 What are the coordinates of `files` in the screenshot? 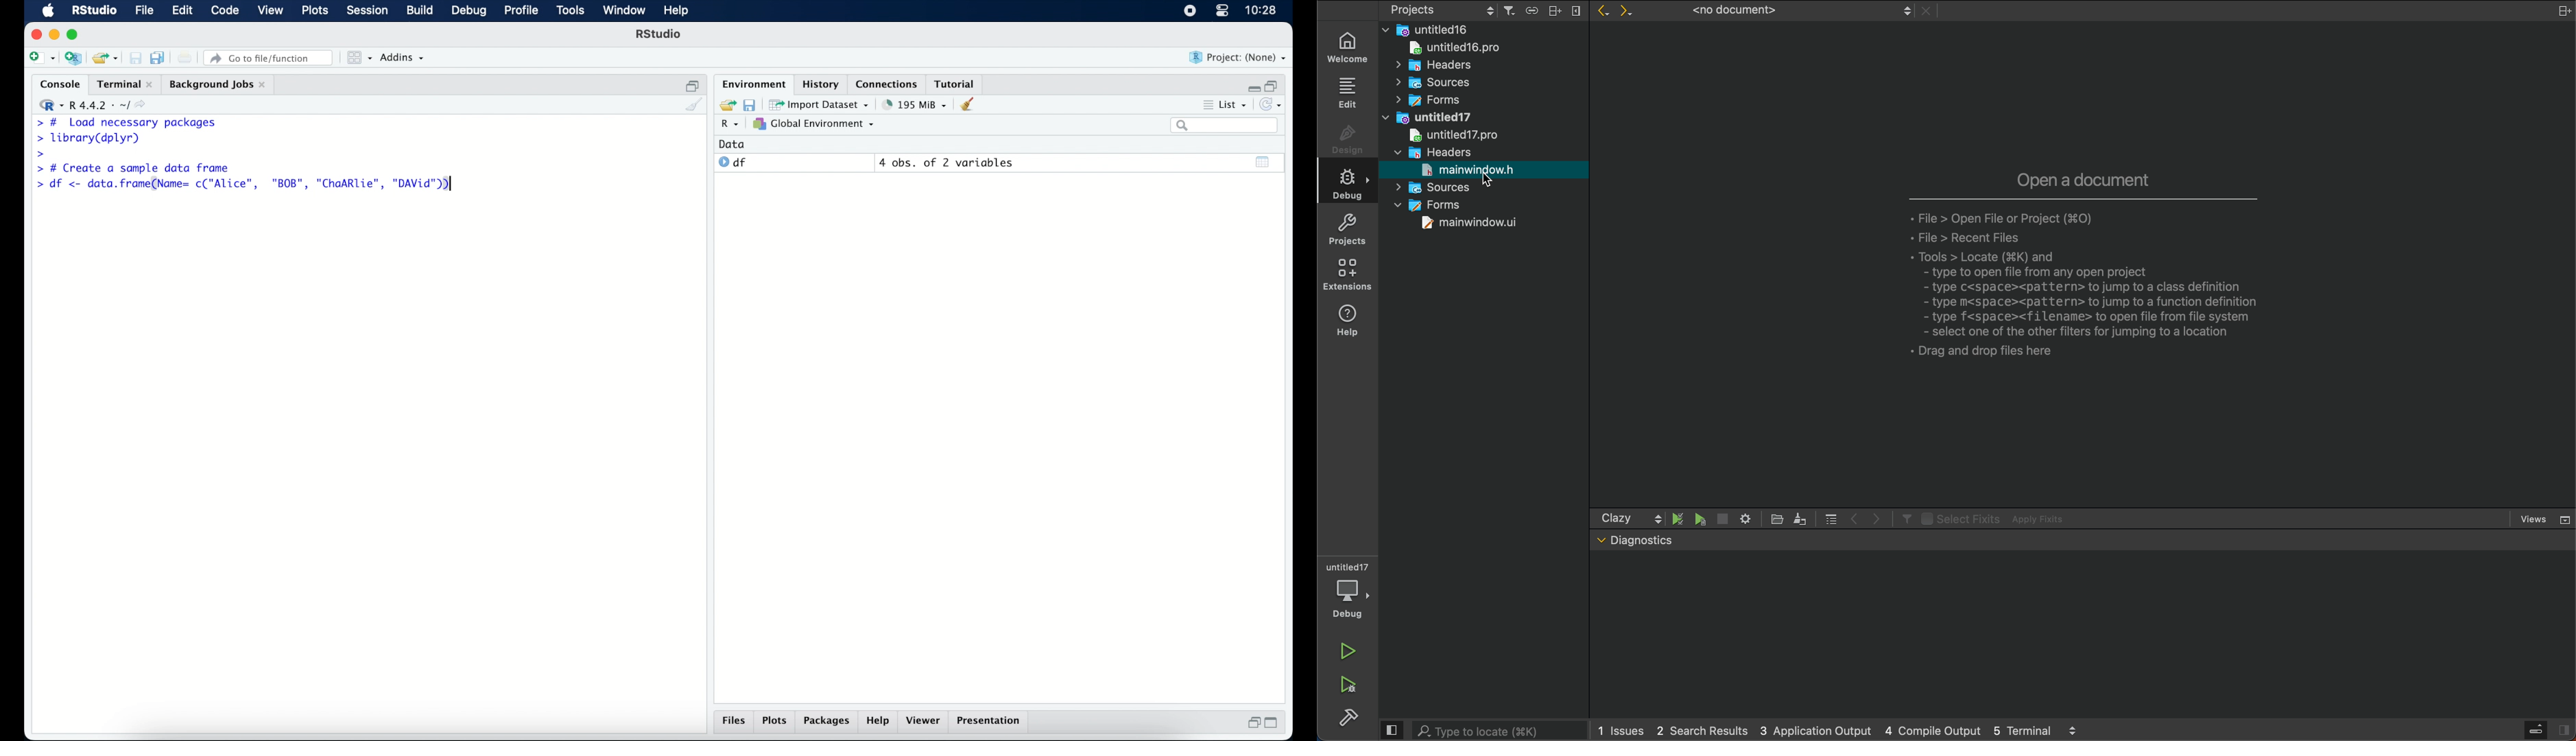 It's located at (734, 722).